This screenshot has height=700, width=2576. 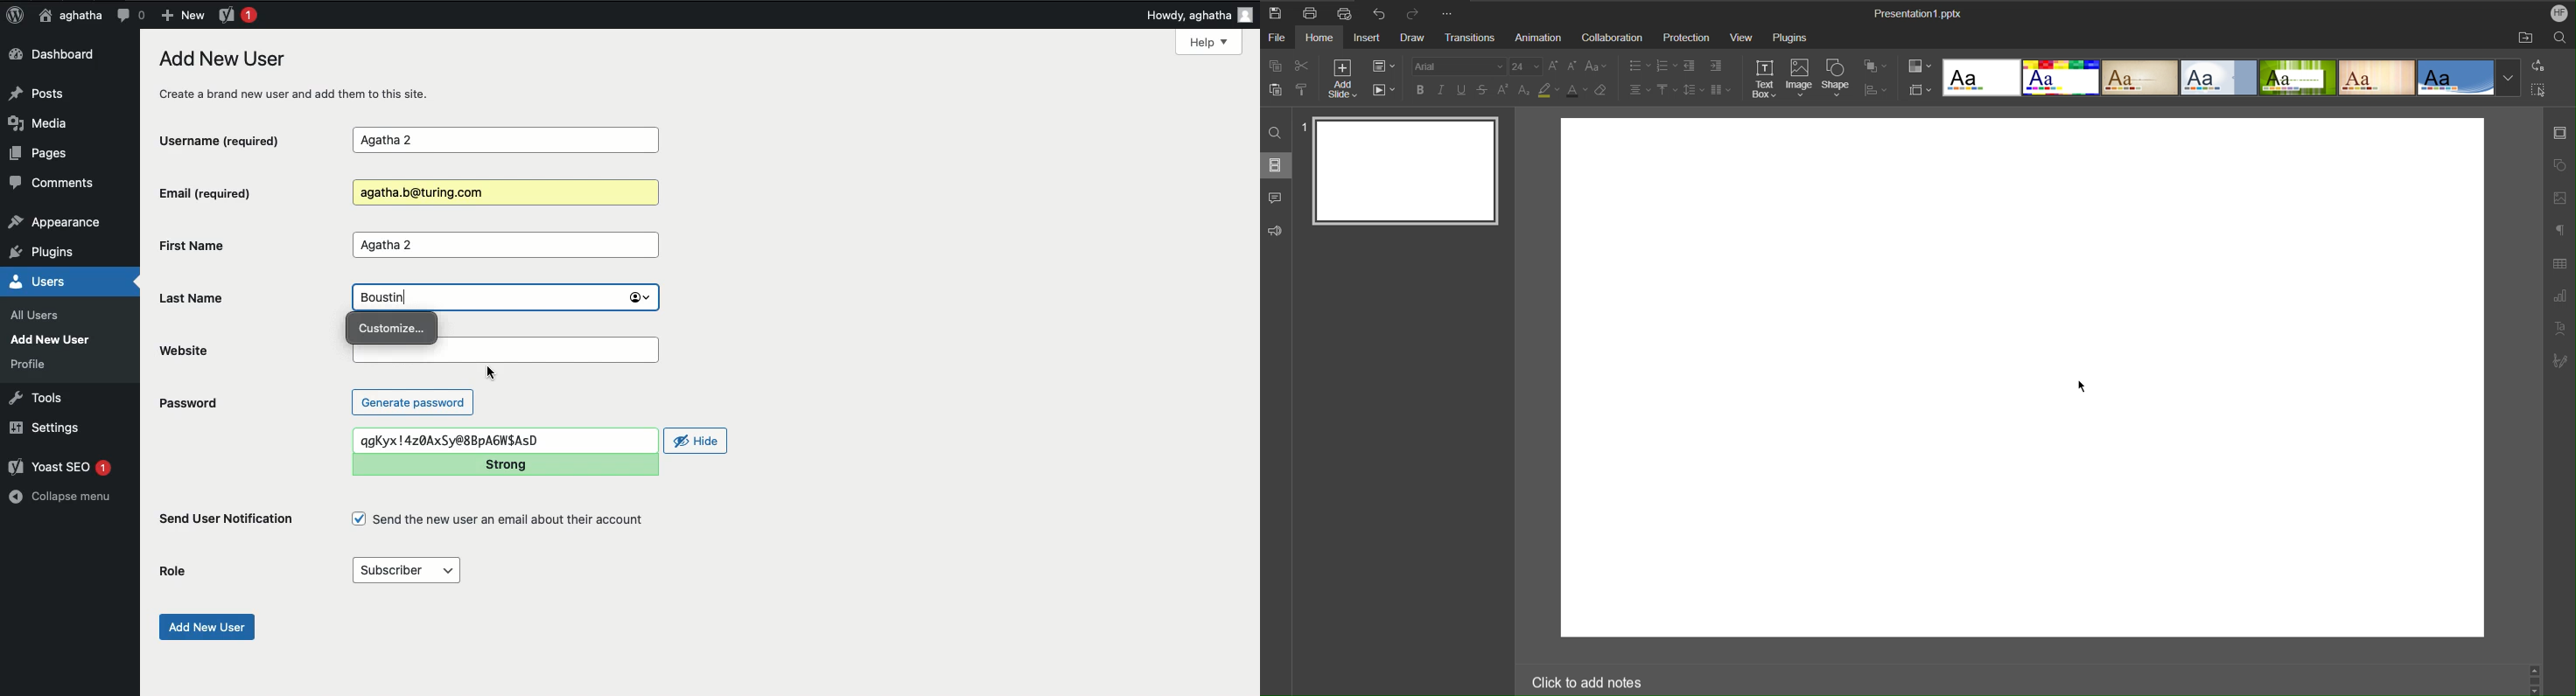 I want to click on Align, so click(x=1639, y=91).